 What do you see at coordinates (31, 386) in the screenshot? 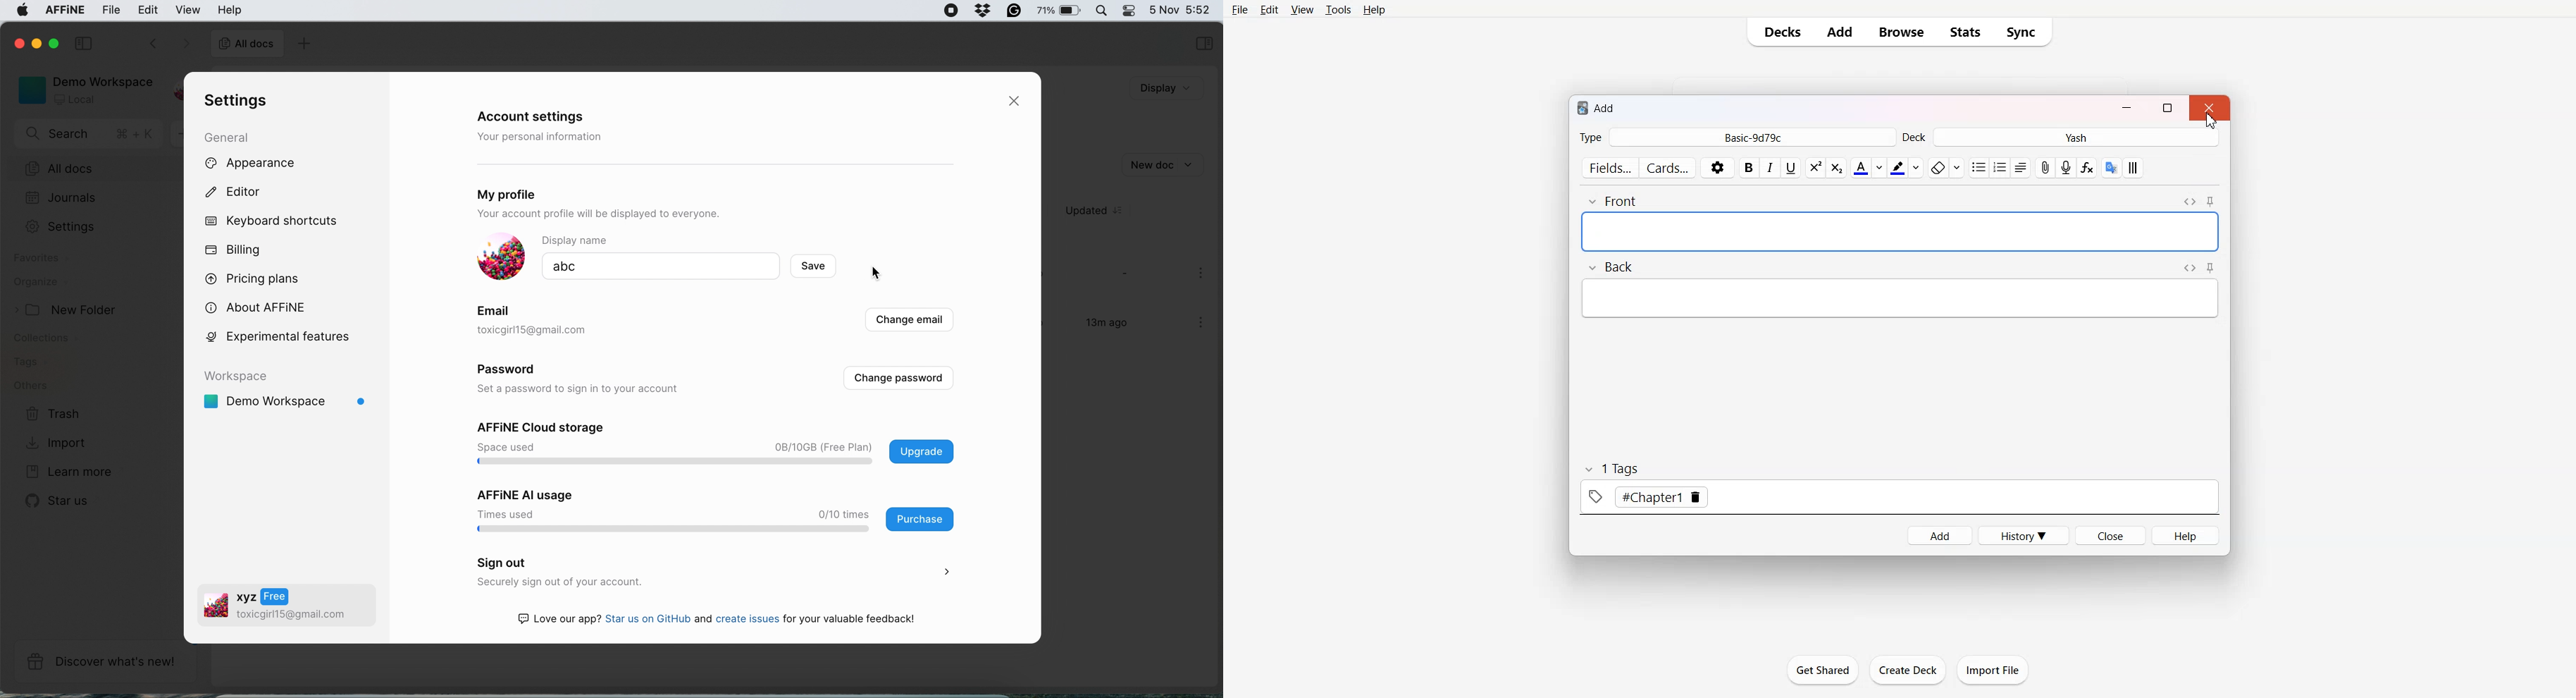
I see `others` at bounding box center [31, 386].